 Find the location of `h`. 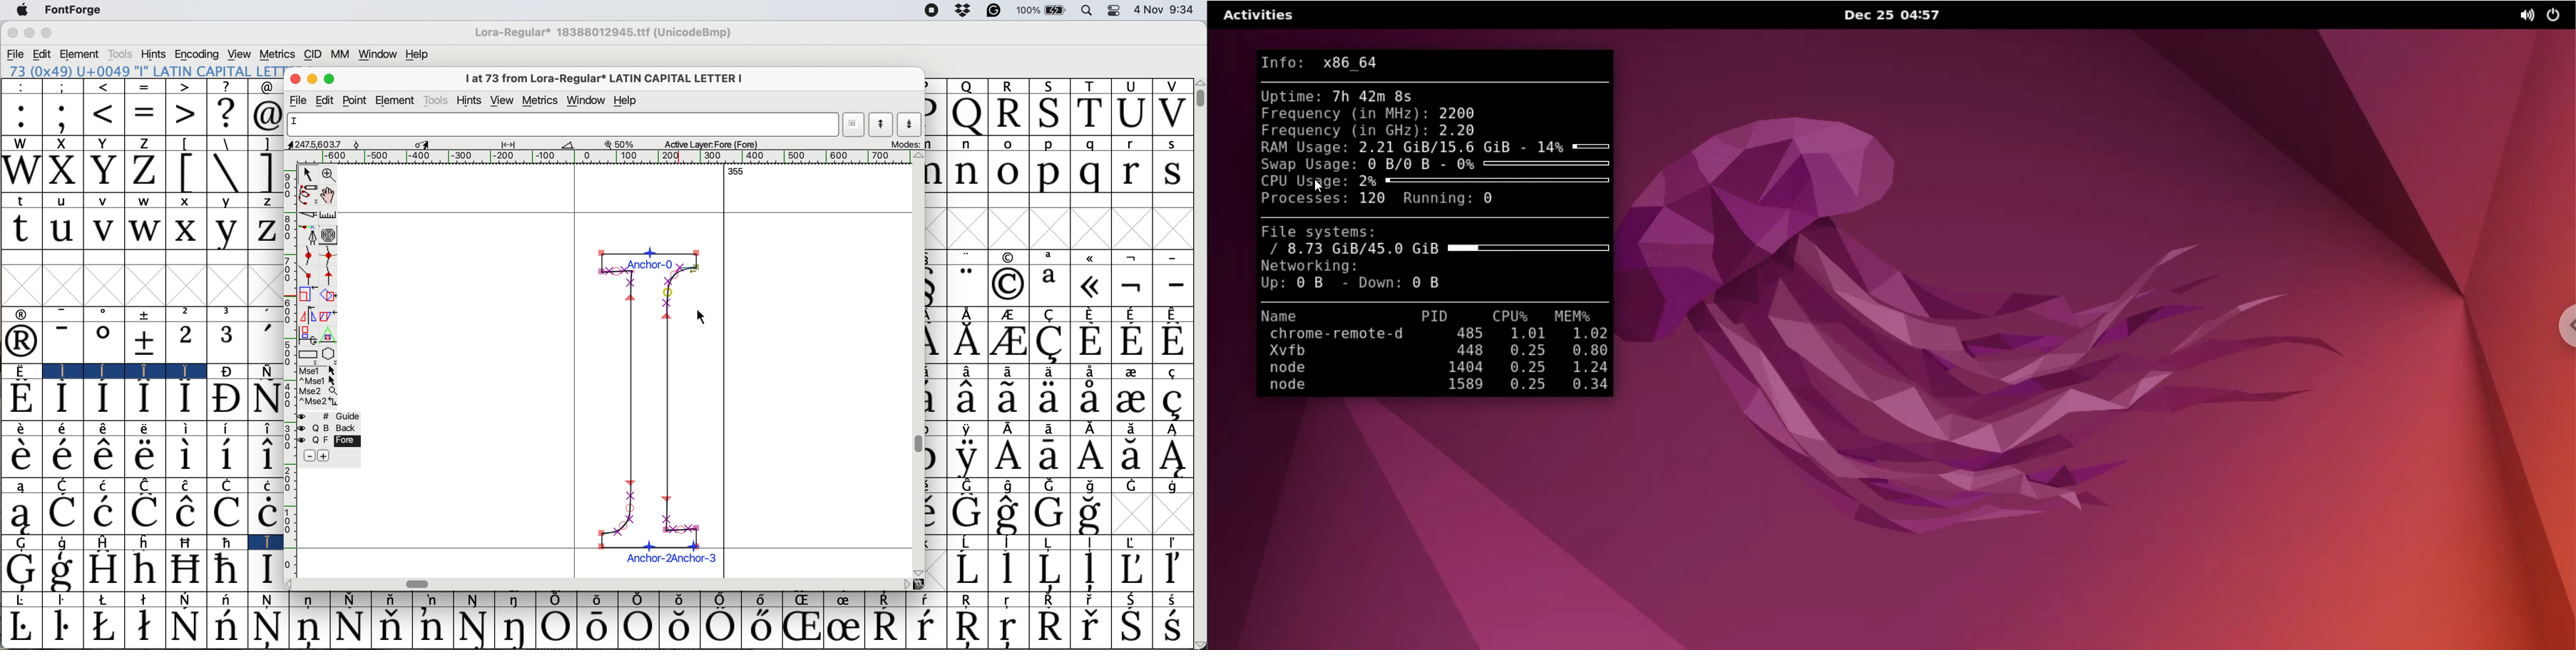

h is located at coordinates (147, 542).